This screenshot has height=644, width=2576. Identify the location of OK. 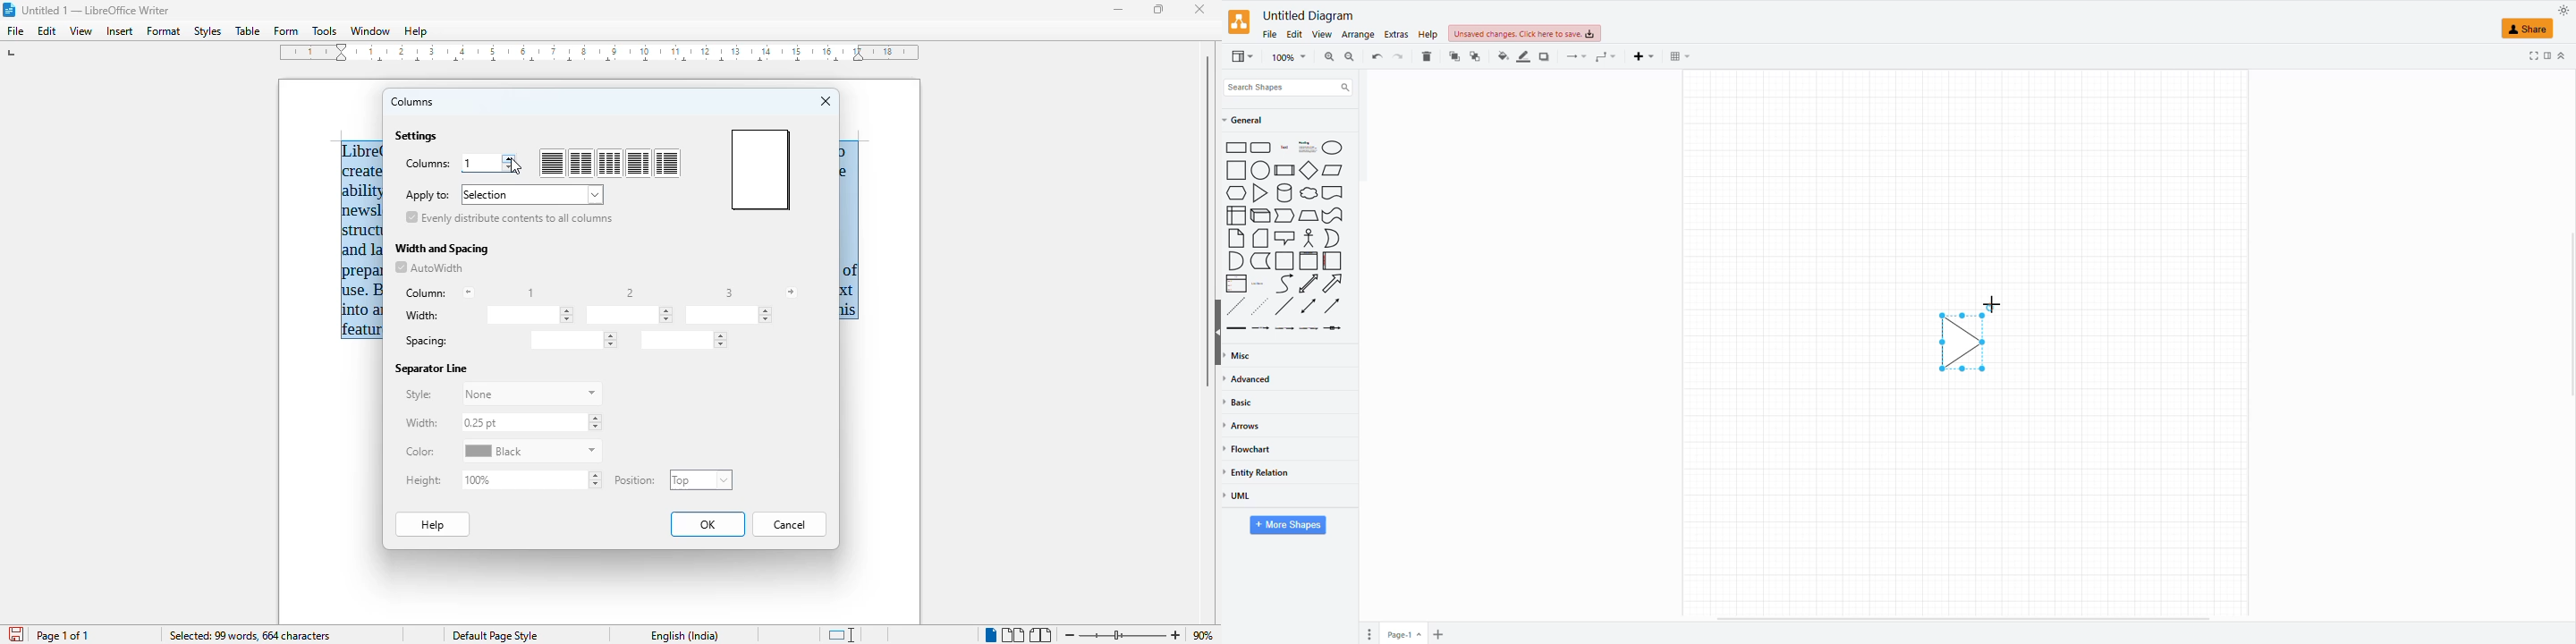
(708, 524).